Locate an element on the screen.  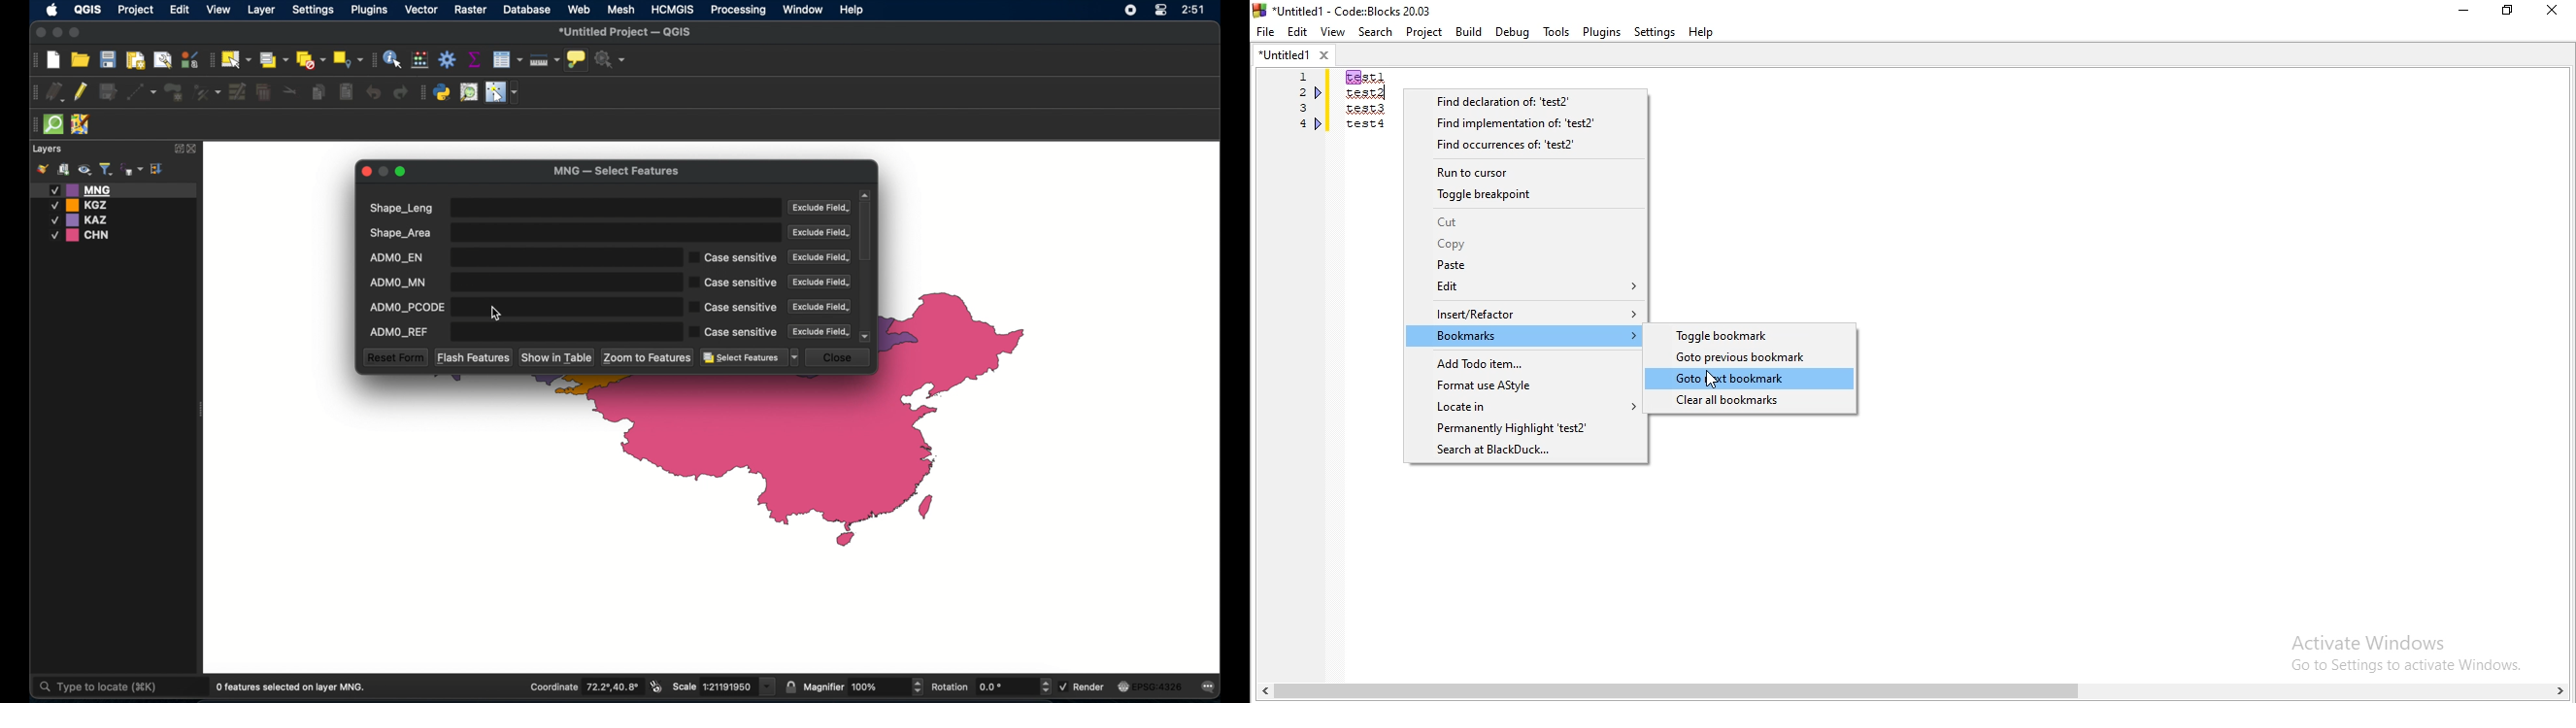
case sensitive is located at coordinates (734, 332).